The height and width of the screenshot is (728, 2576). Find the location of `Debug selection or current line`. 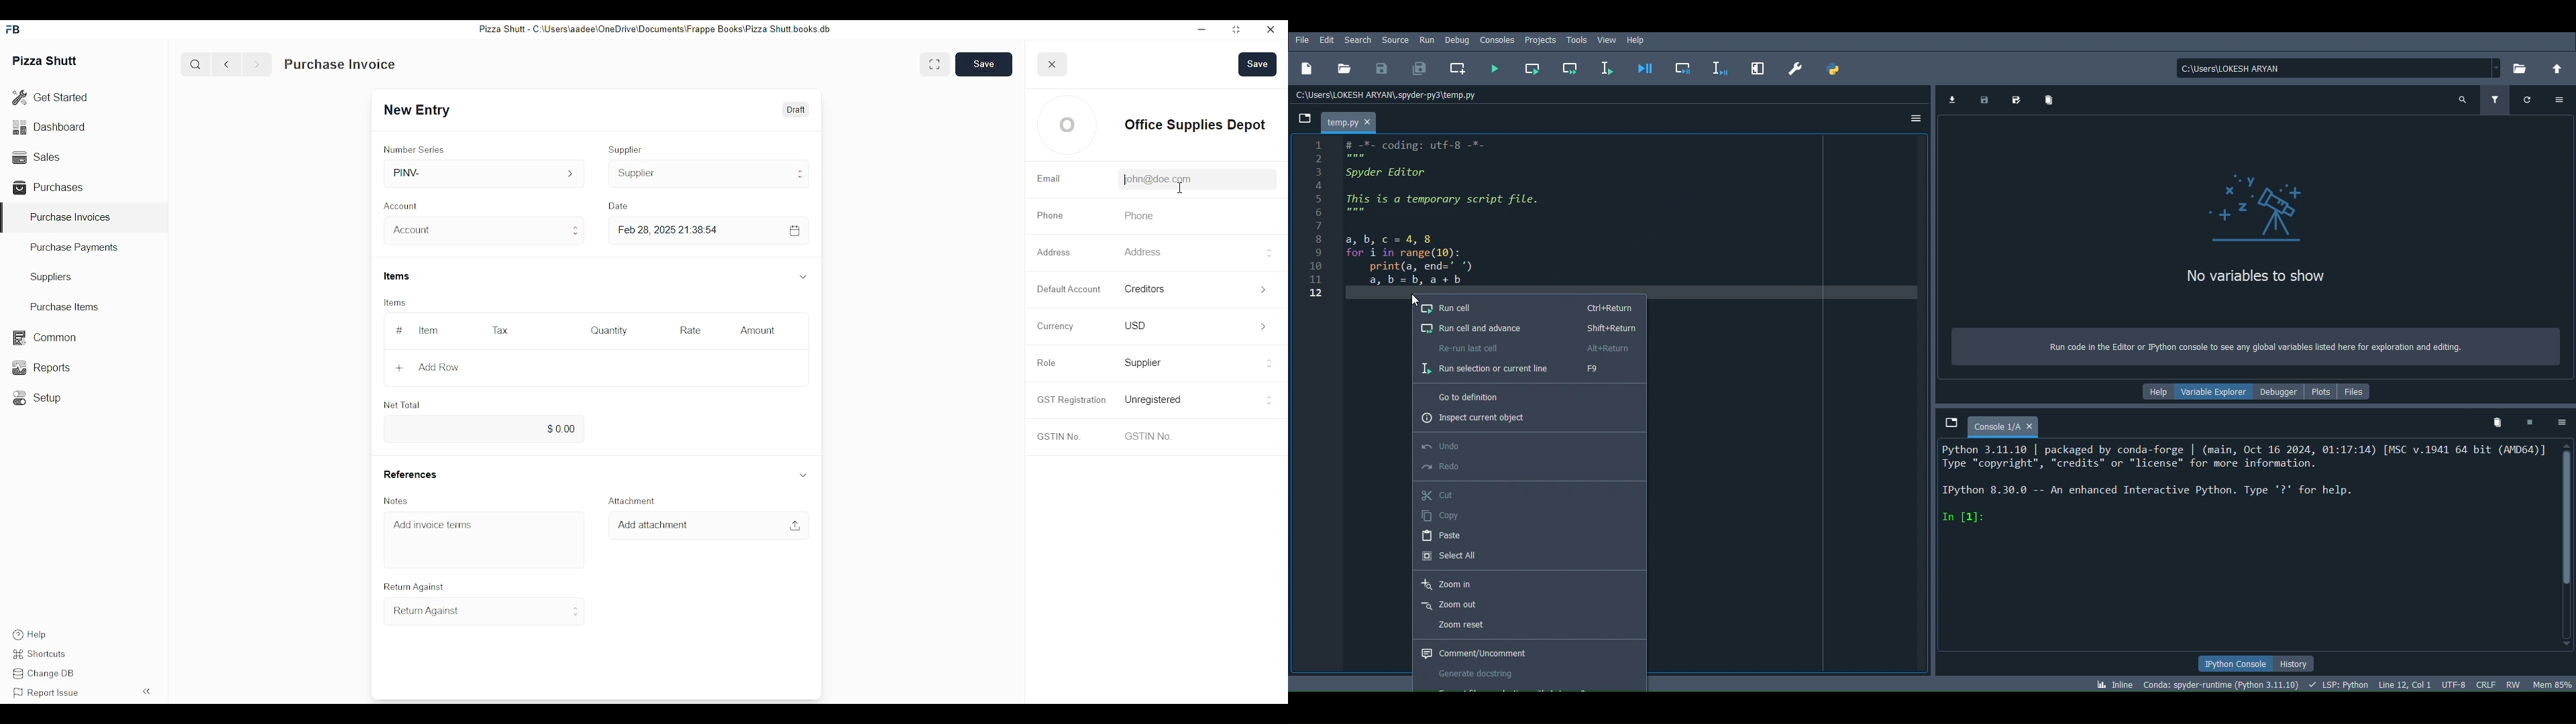

Debug selection or current line is located at coordinates (1723, 65).